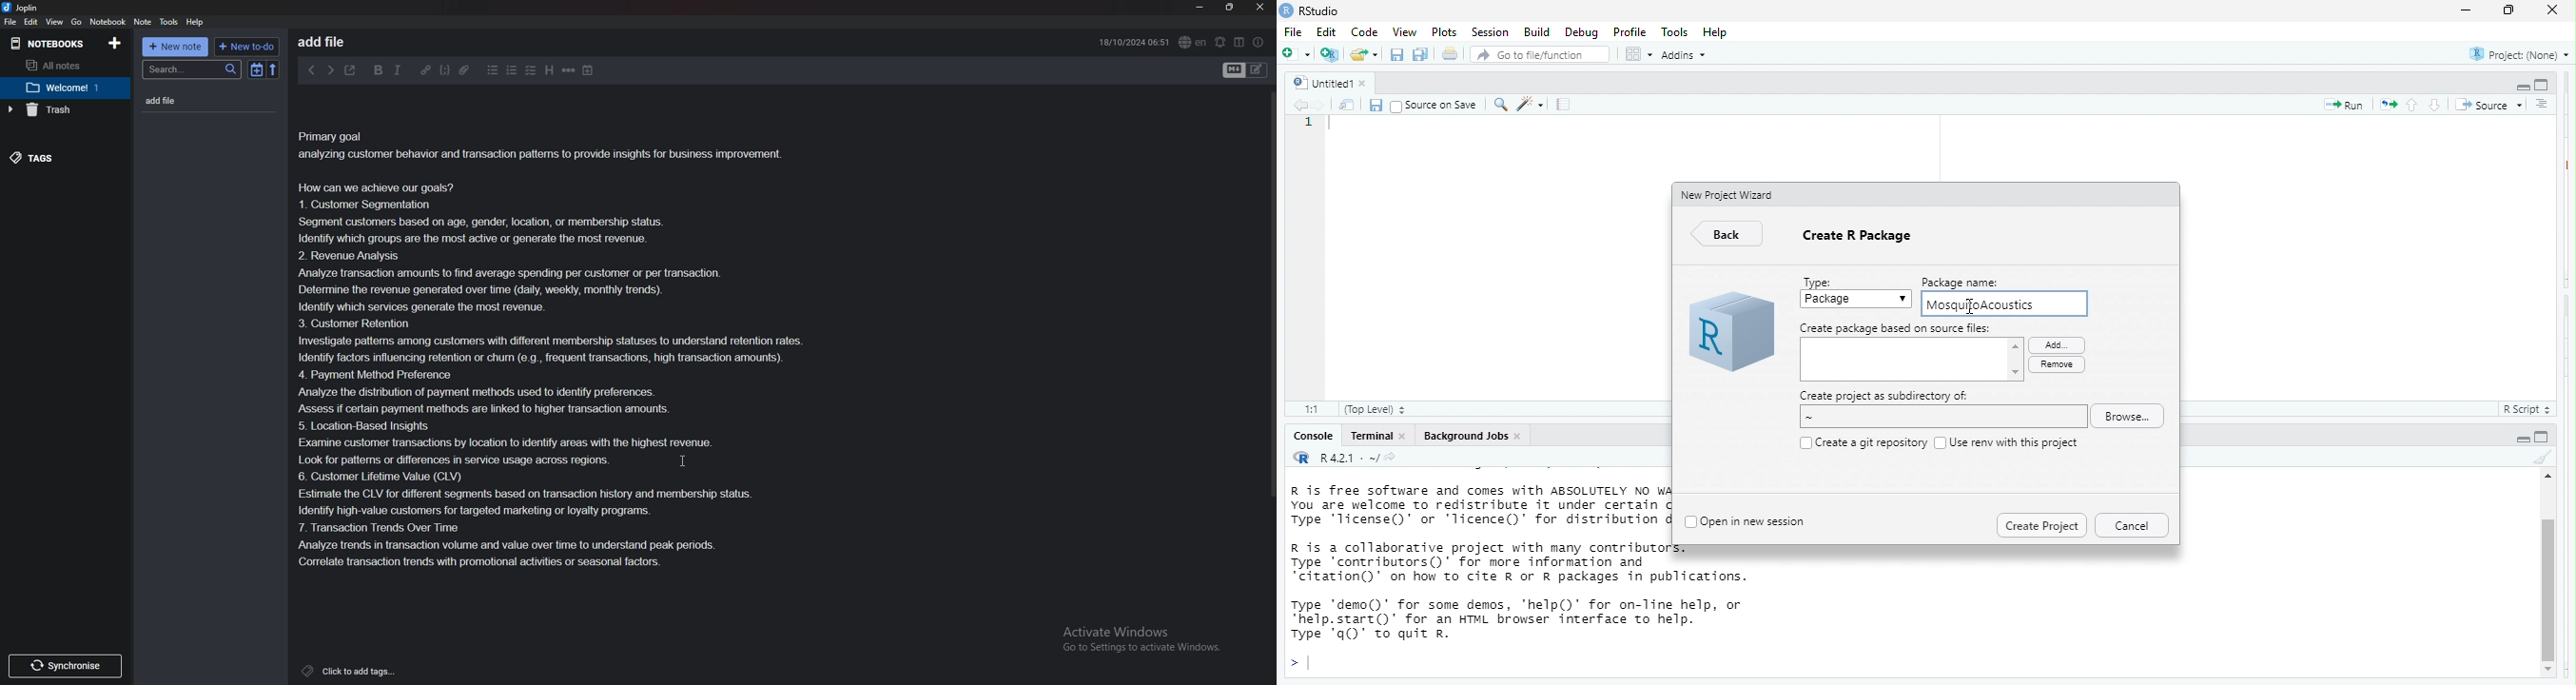 Image resolution: width=2576 pixels, height=700 pixels. I want to click on  Browse. , so click(2132, 417).